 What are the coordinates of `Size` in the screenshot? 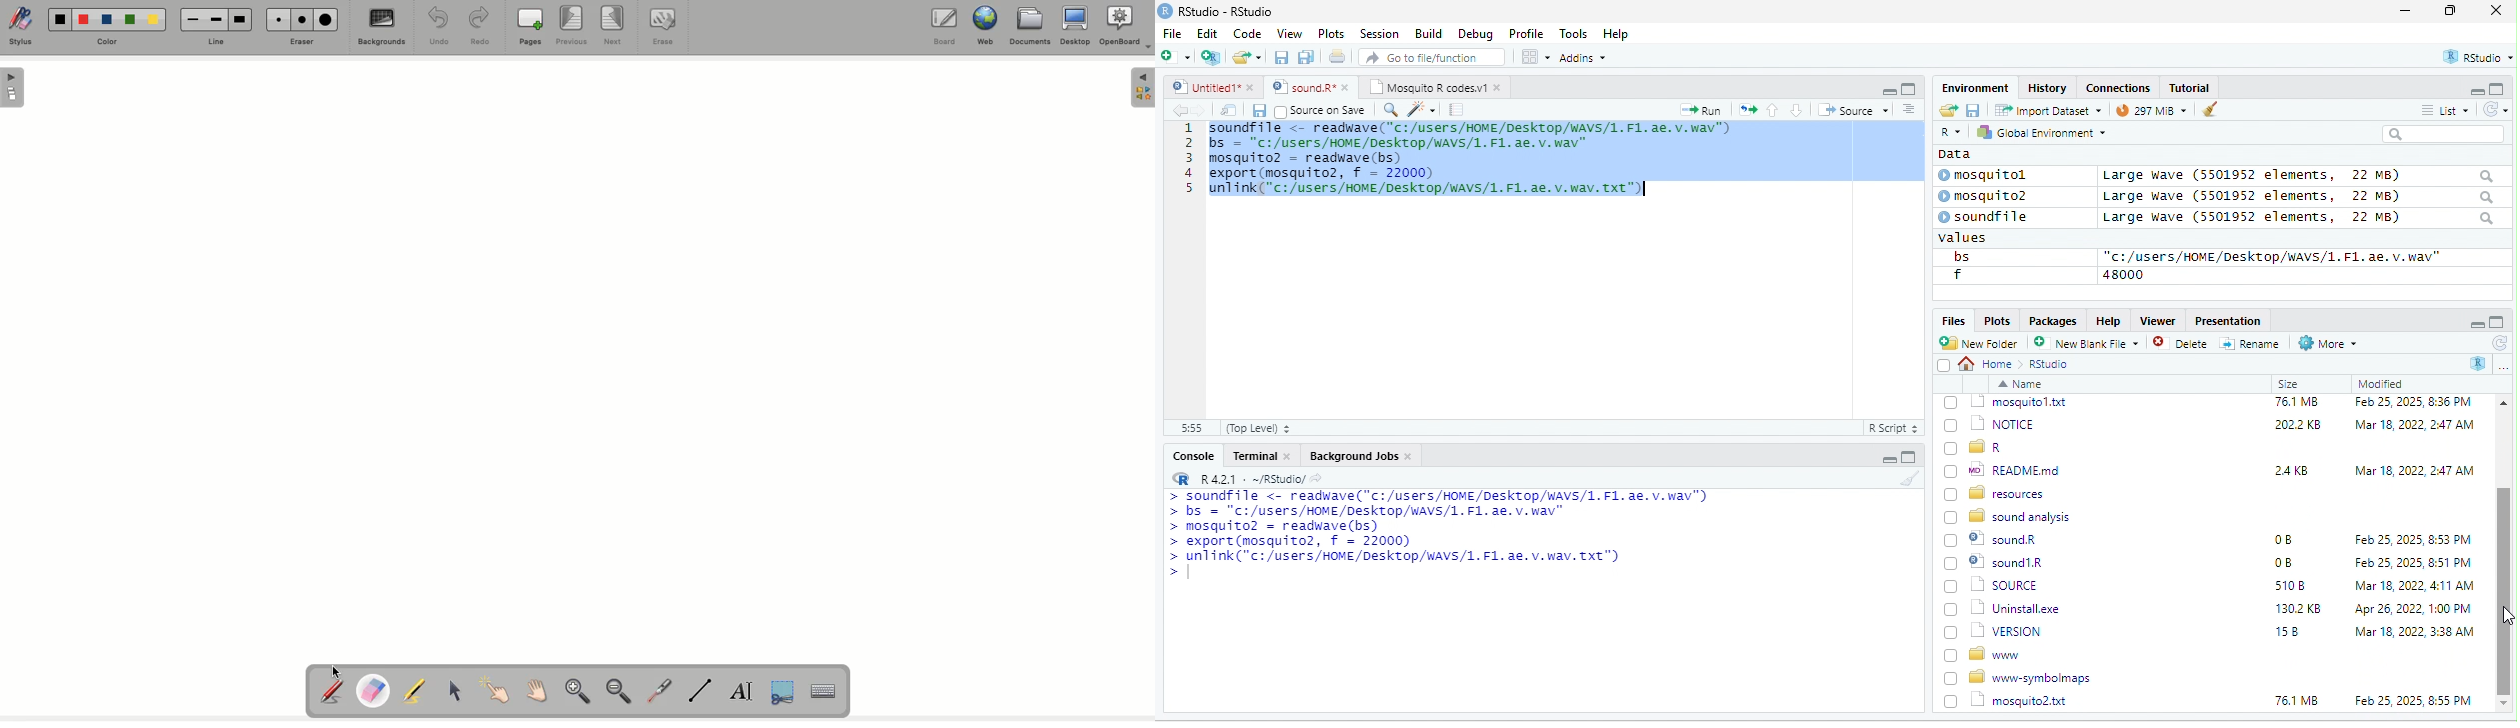 It's located at (2289, 385).